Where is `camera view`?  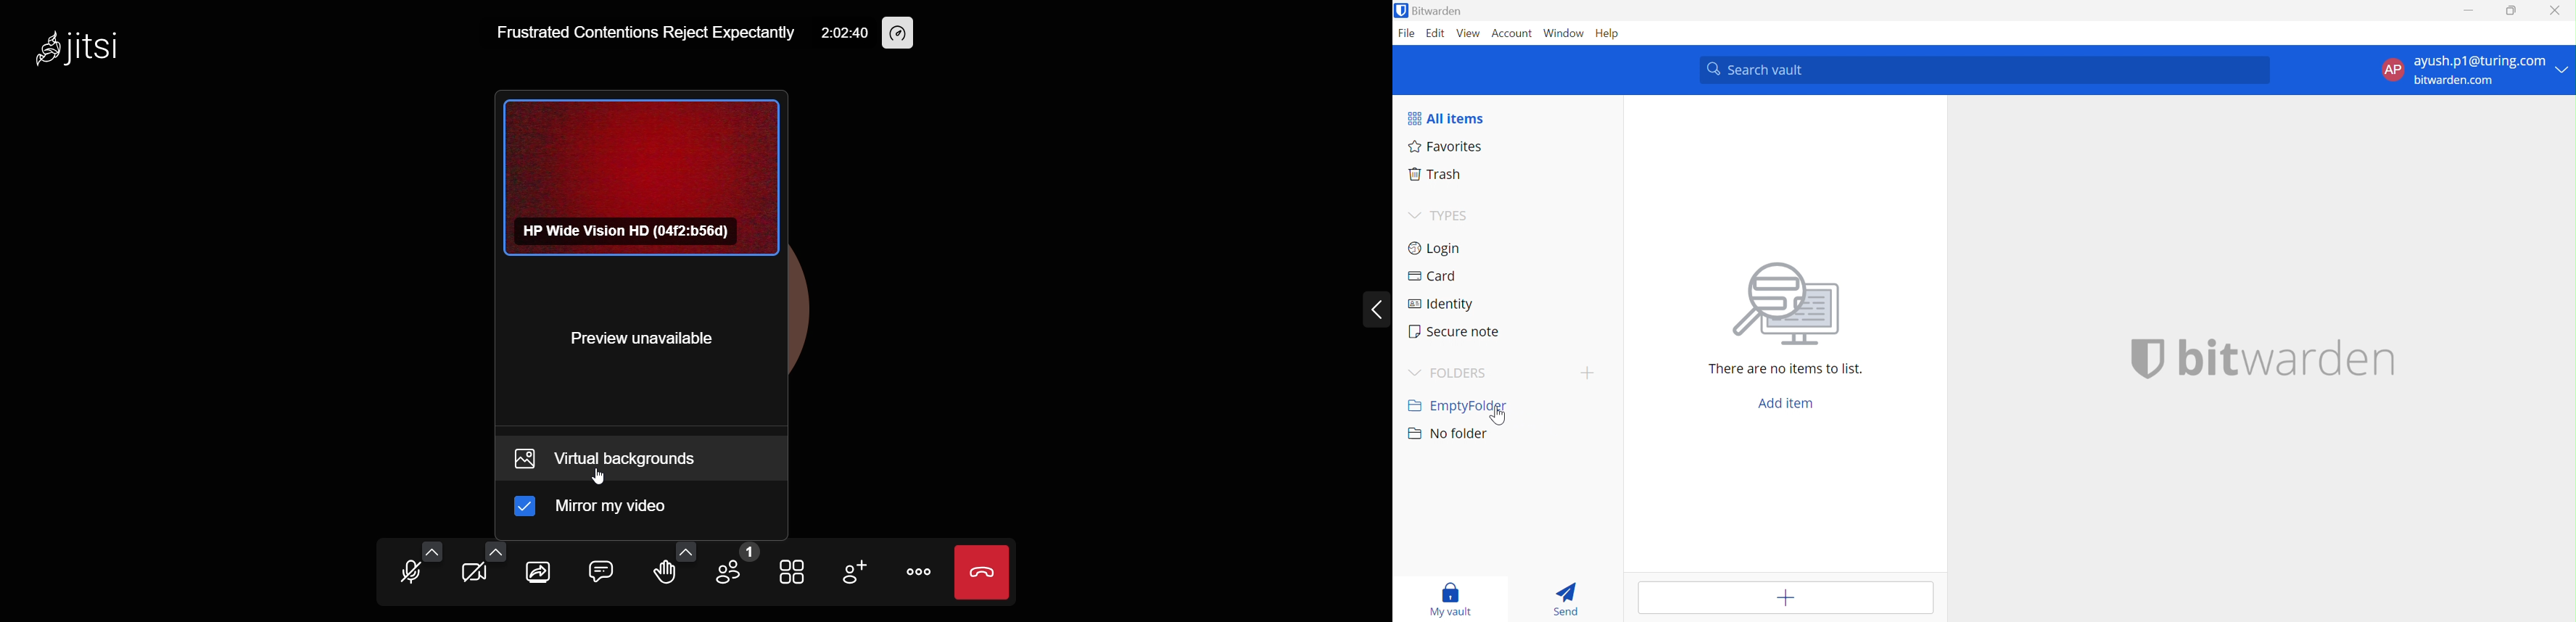
camera view is located at coordinates (638, 176).